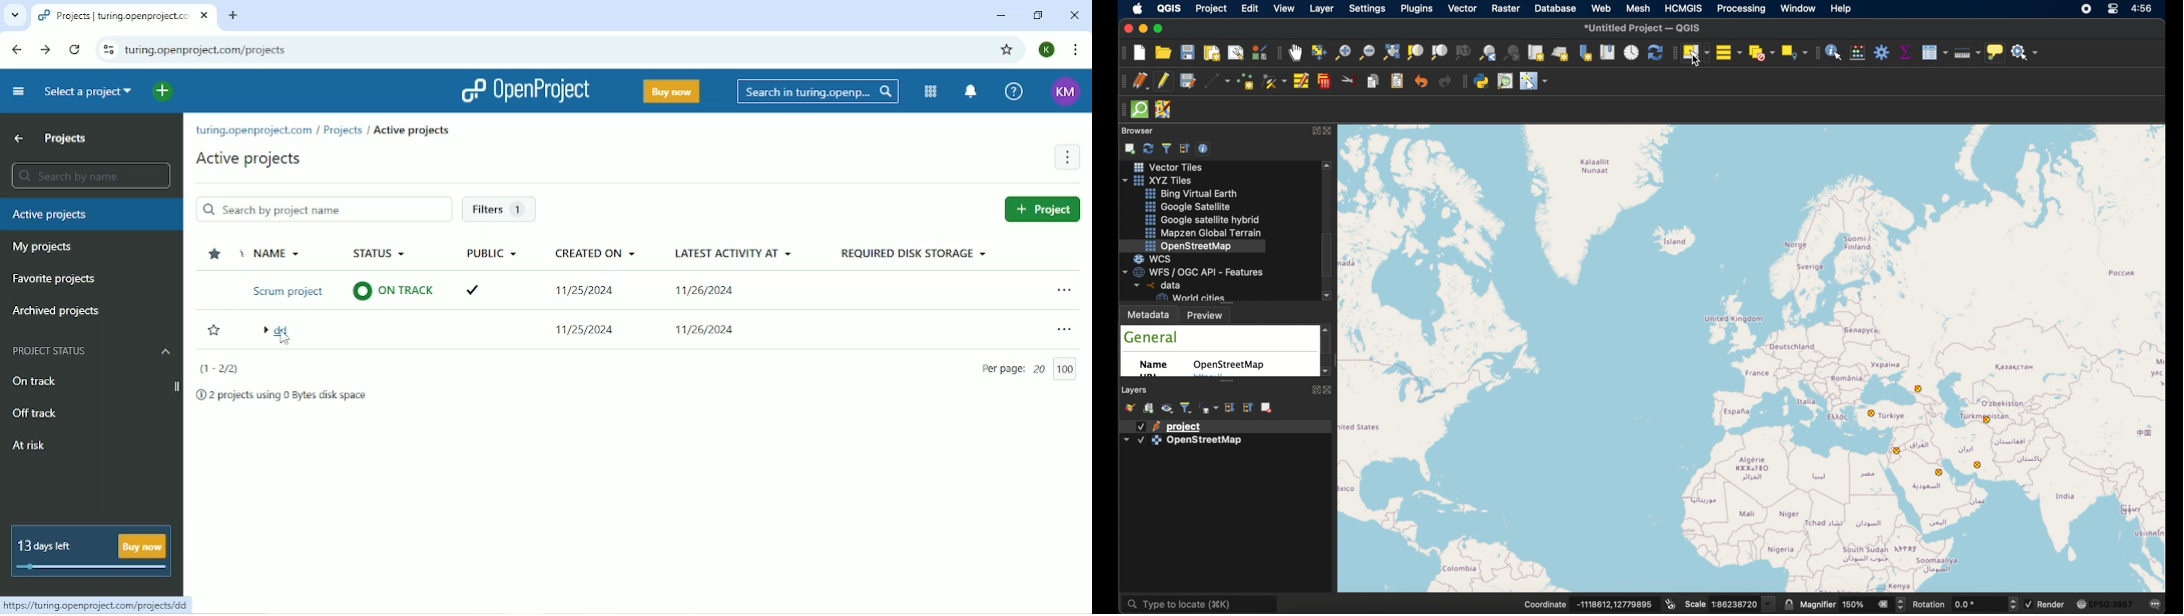 This screenshot has width=2184, height=616. What do you see at coordinates (1632, 52) in the screenshot?
I see `temporal controller panel` at bounding box center [1632, 52].